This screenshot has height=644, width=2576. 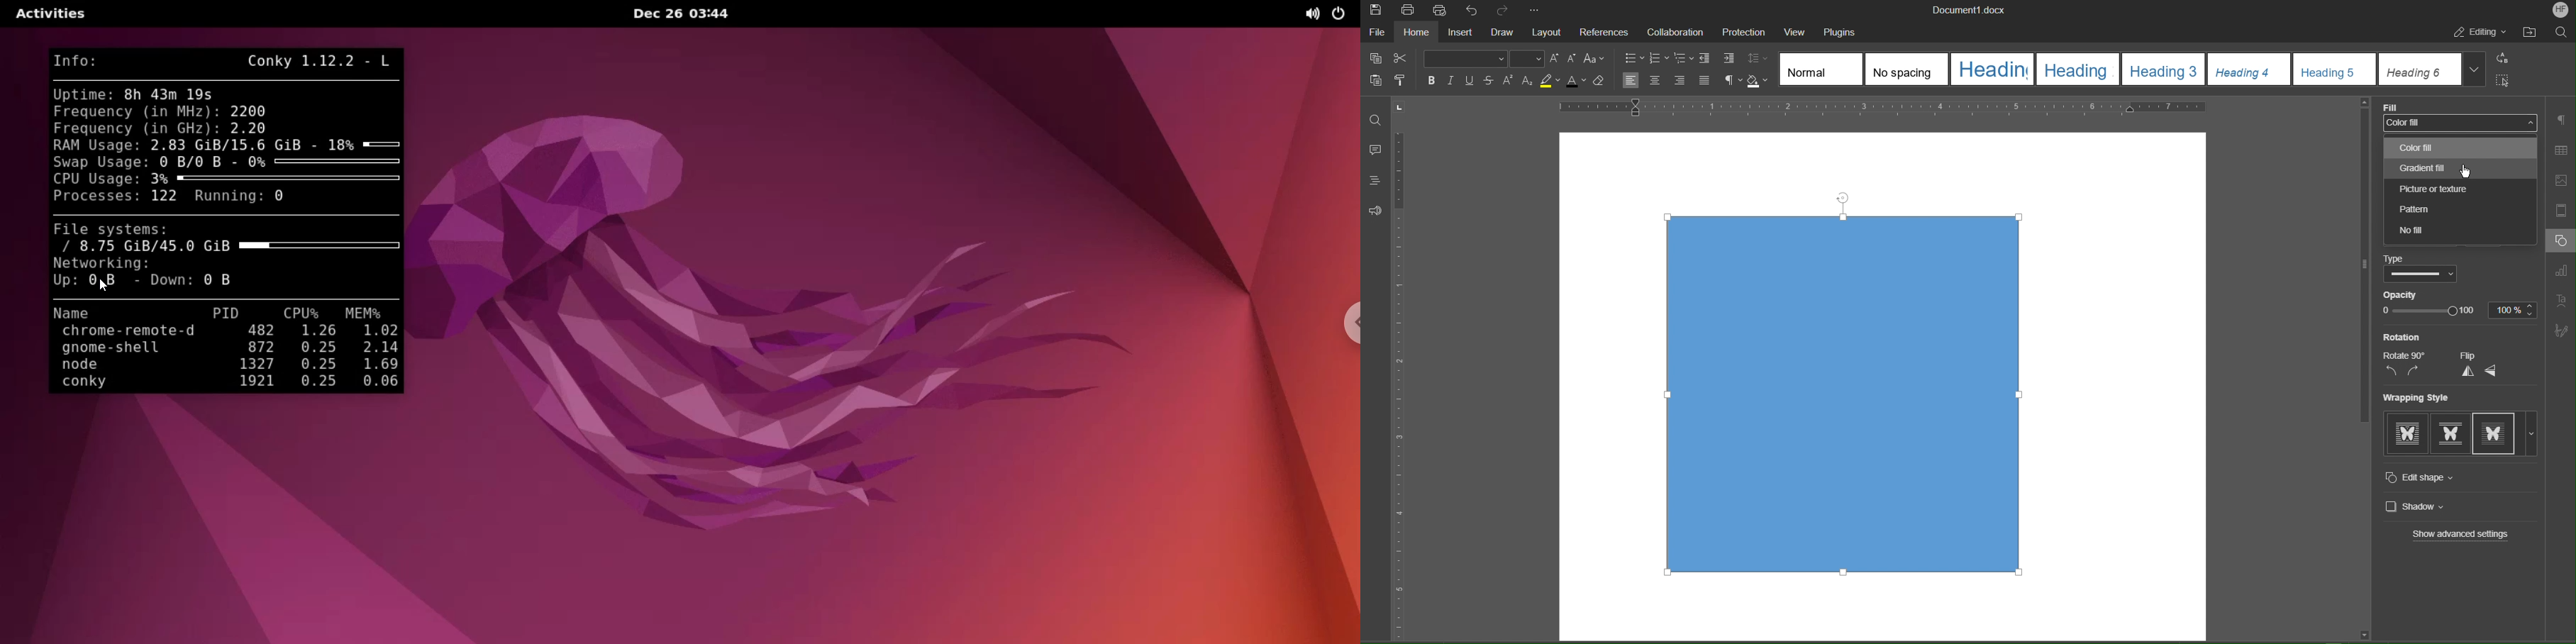 What do you see at coordinates (2407, 437) in the screenshot?
I see `In-line with text wrapping` at bounding box center [2407, 437].